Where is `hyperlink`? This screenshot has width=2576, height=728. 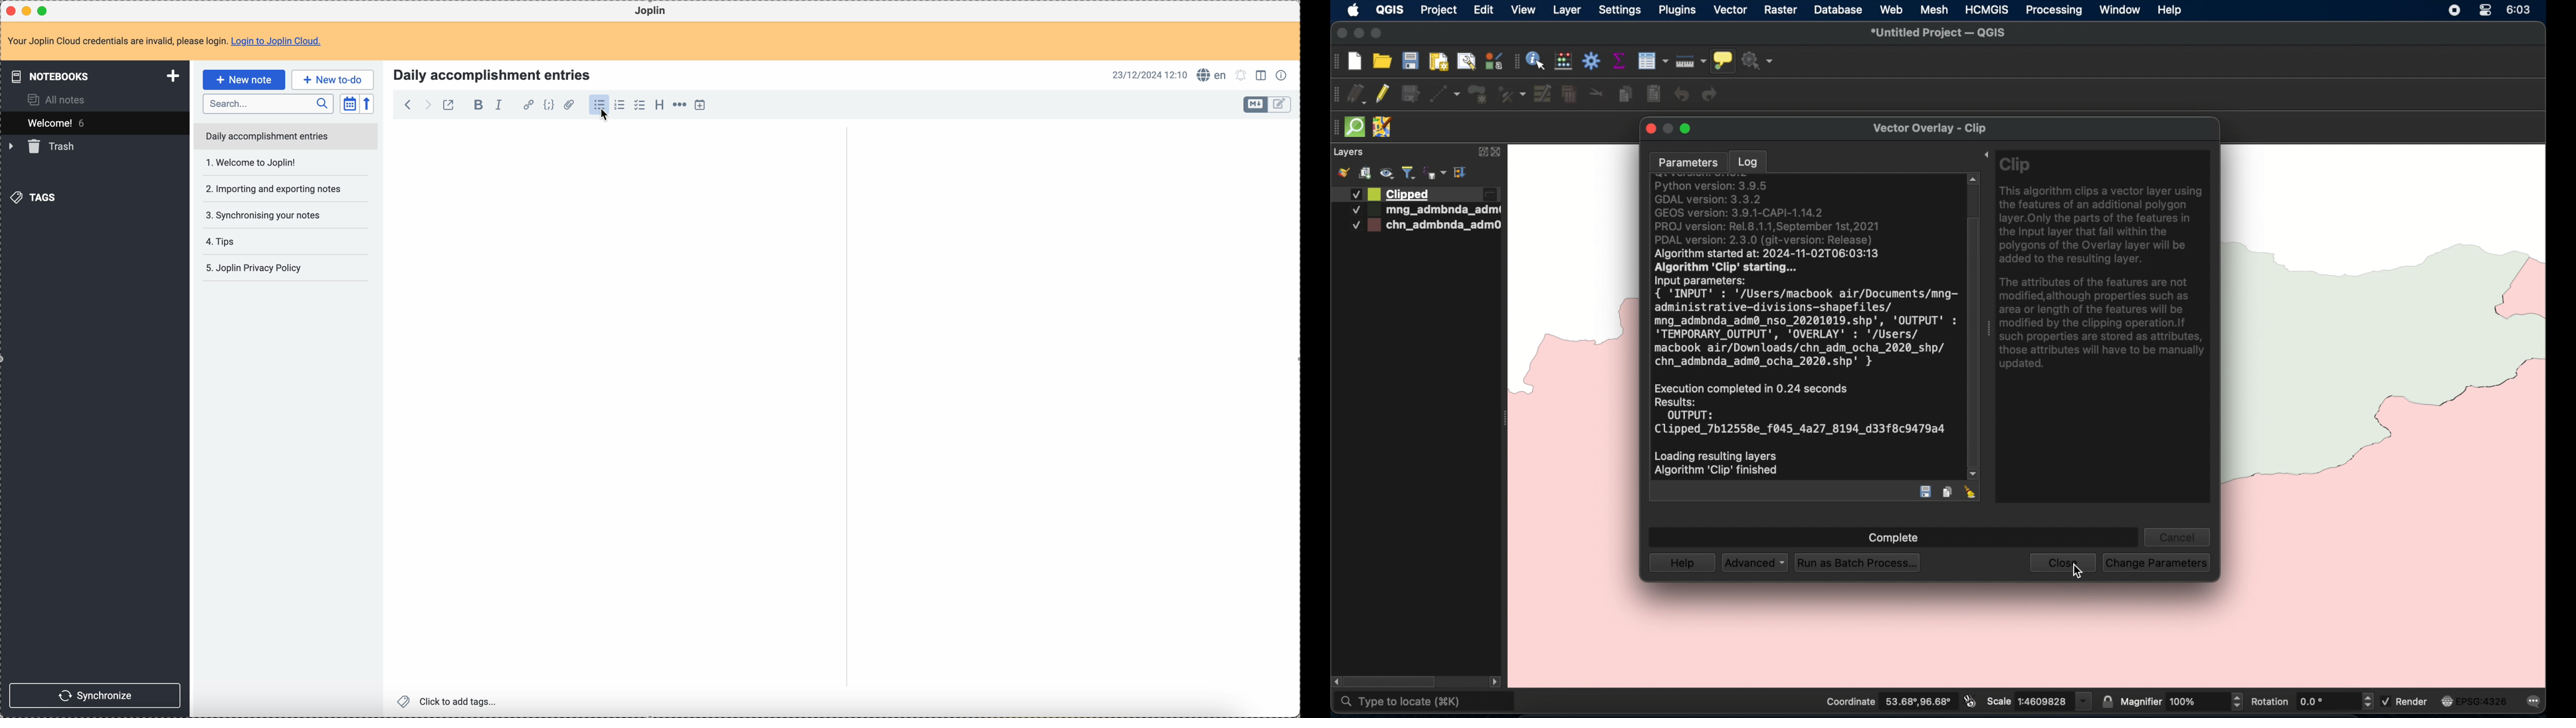
hyperlink is located at coordinates (528, 106).